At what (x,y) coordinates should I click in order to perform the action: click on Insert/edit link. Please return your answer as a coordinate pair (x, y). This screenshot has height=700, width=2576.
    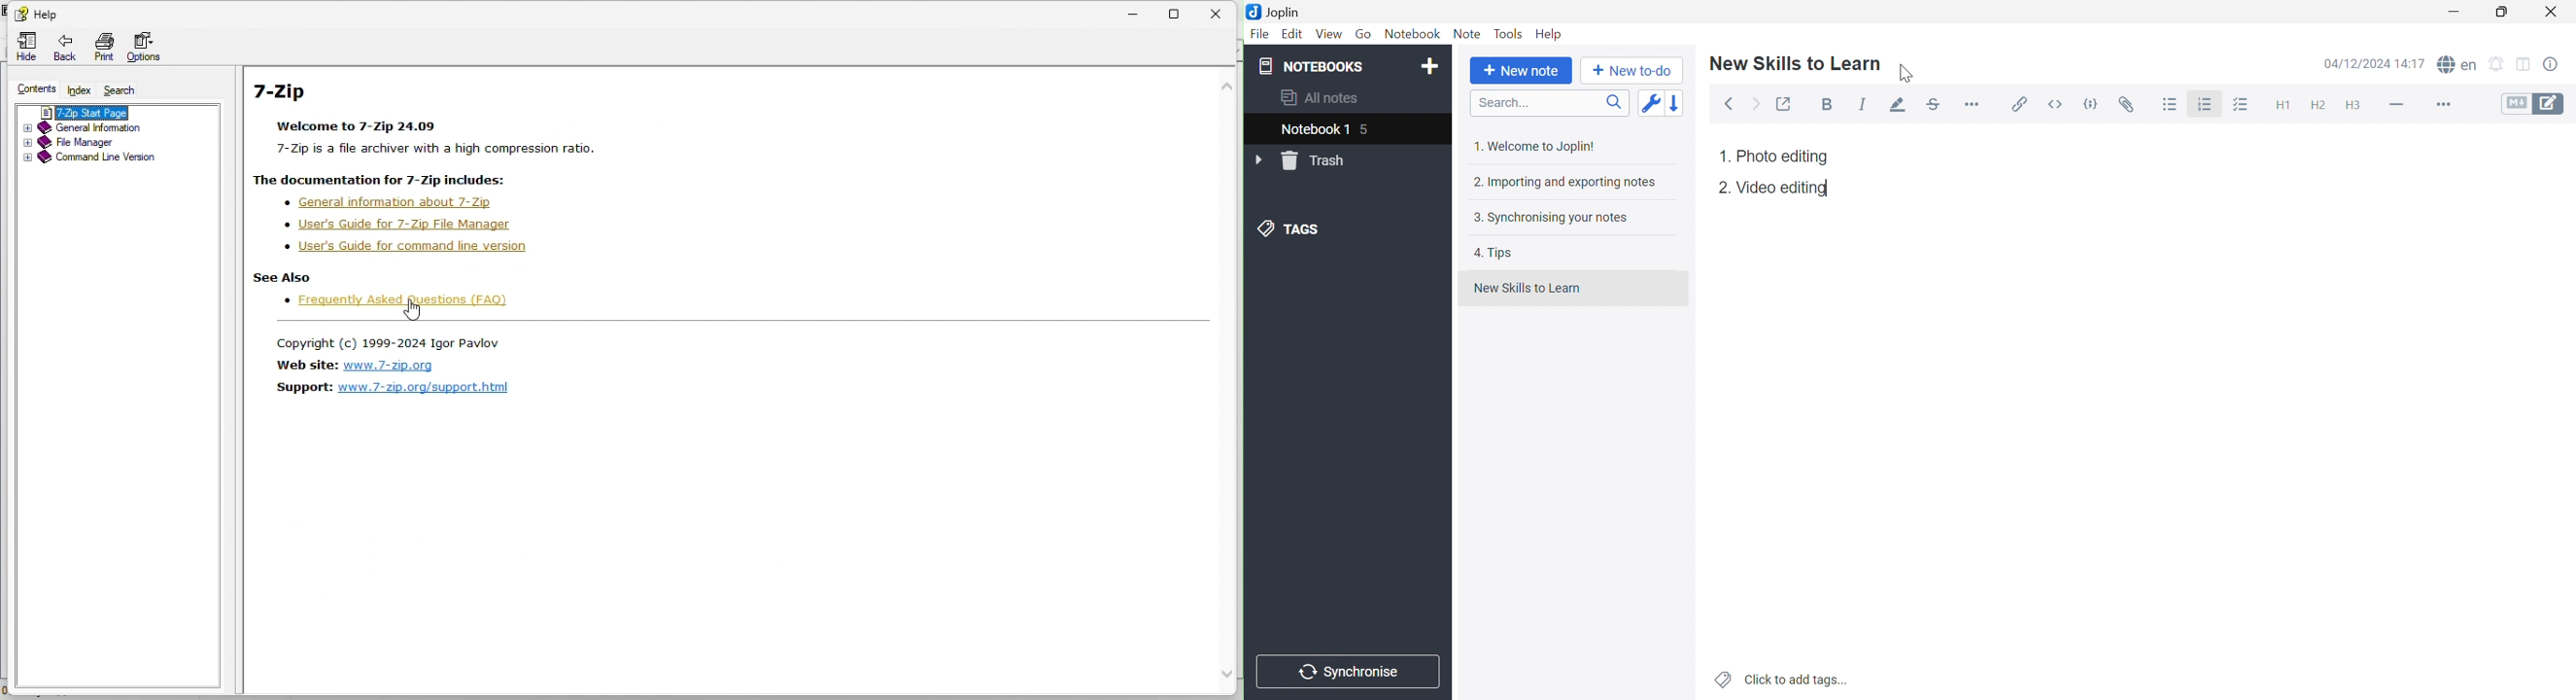
    Looking at the image, I should click on (2018, 104).